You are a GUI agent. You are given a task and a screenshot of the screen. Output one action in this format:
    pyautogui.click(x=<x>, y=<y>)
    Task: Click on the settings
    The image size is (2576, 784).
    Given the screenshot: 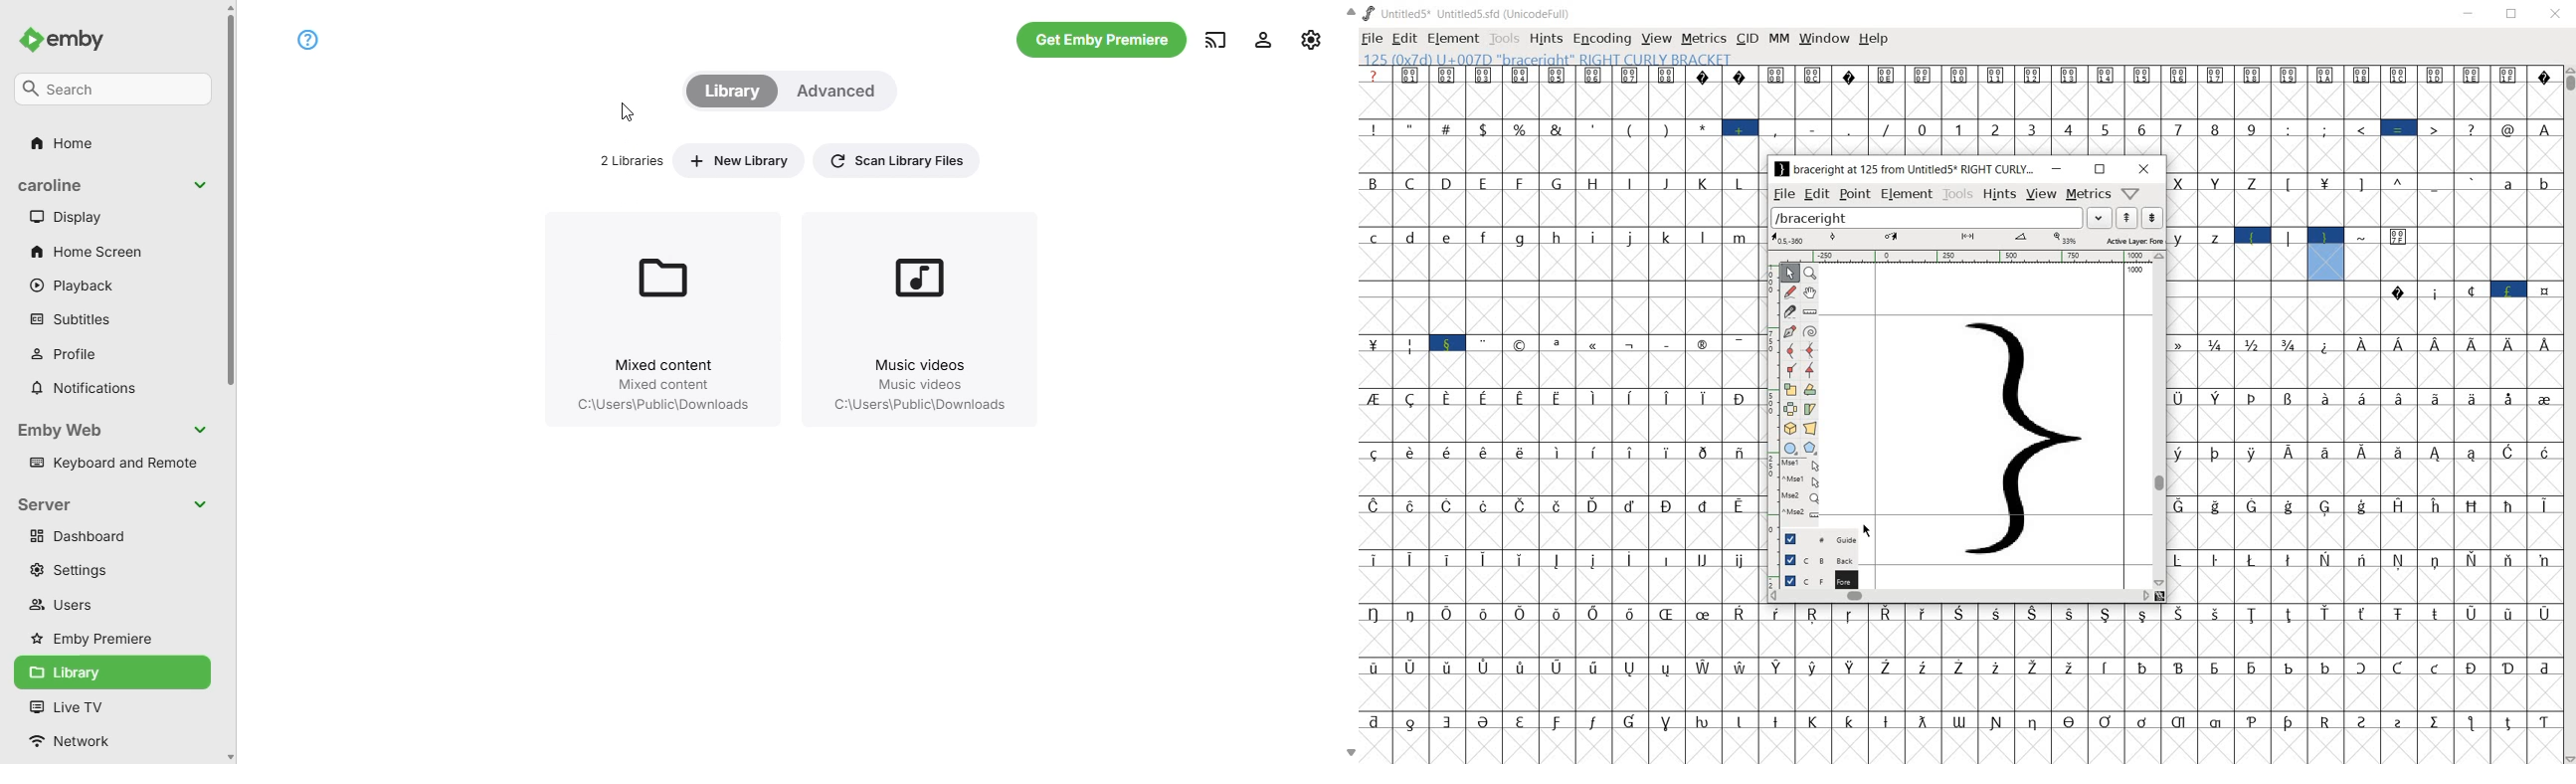 What is the action you would take?
    pyautogui.click(x=66, y=570)
    